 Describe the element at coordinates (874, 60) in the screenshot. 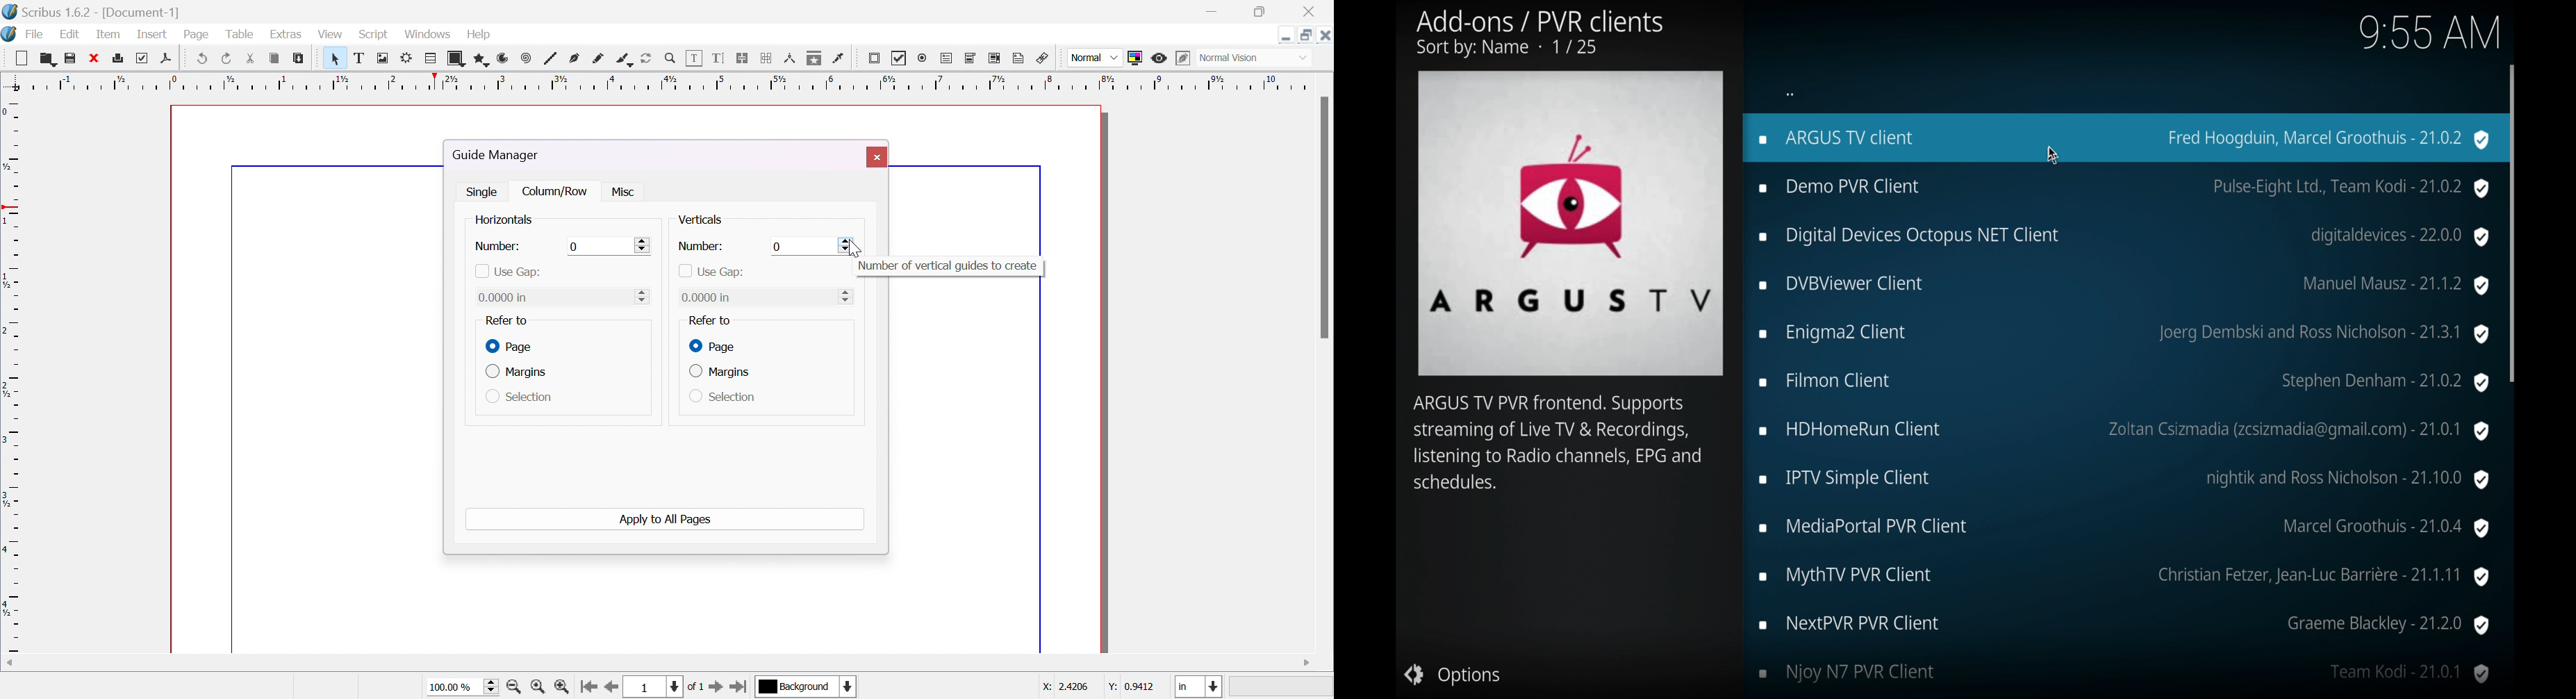

I see `PDF push button` at that location.